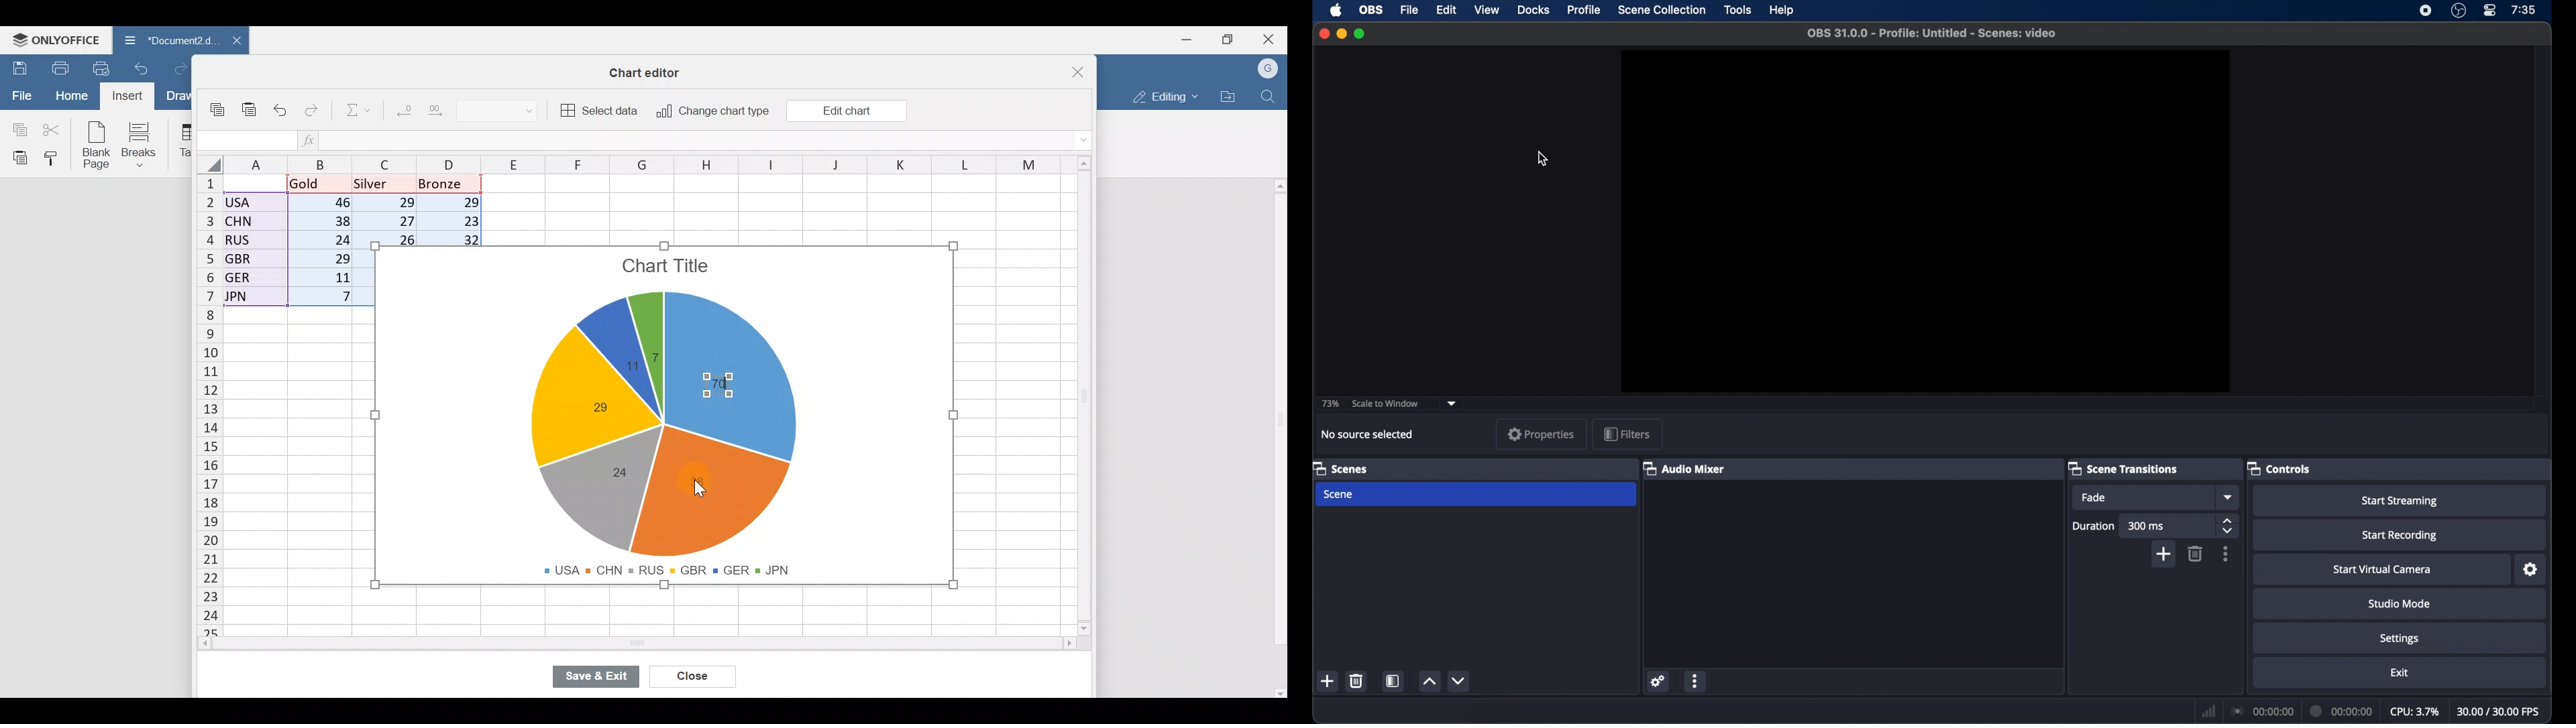 This screenshot has height=728, width=2576. Describe the element at coordinates (132, 96) in the screenshot. I see `Cursor on Insert` at that location.